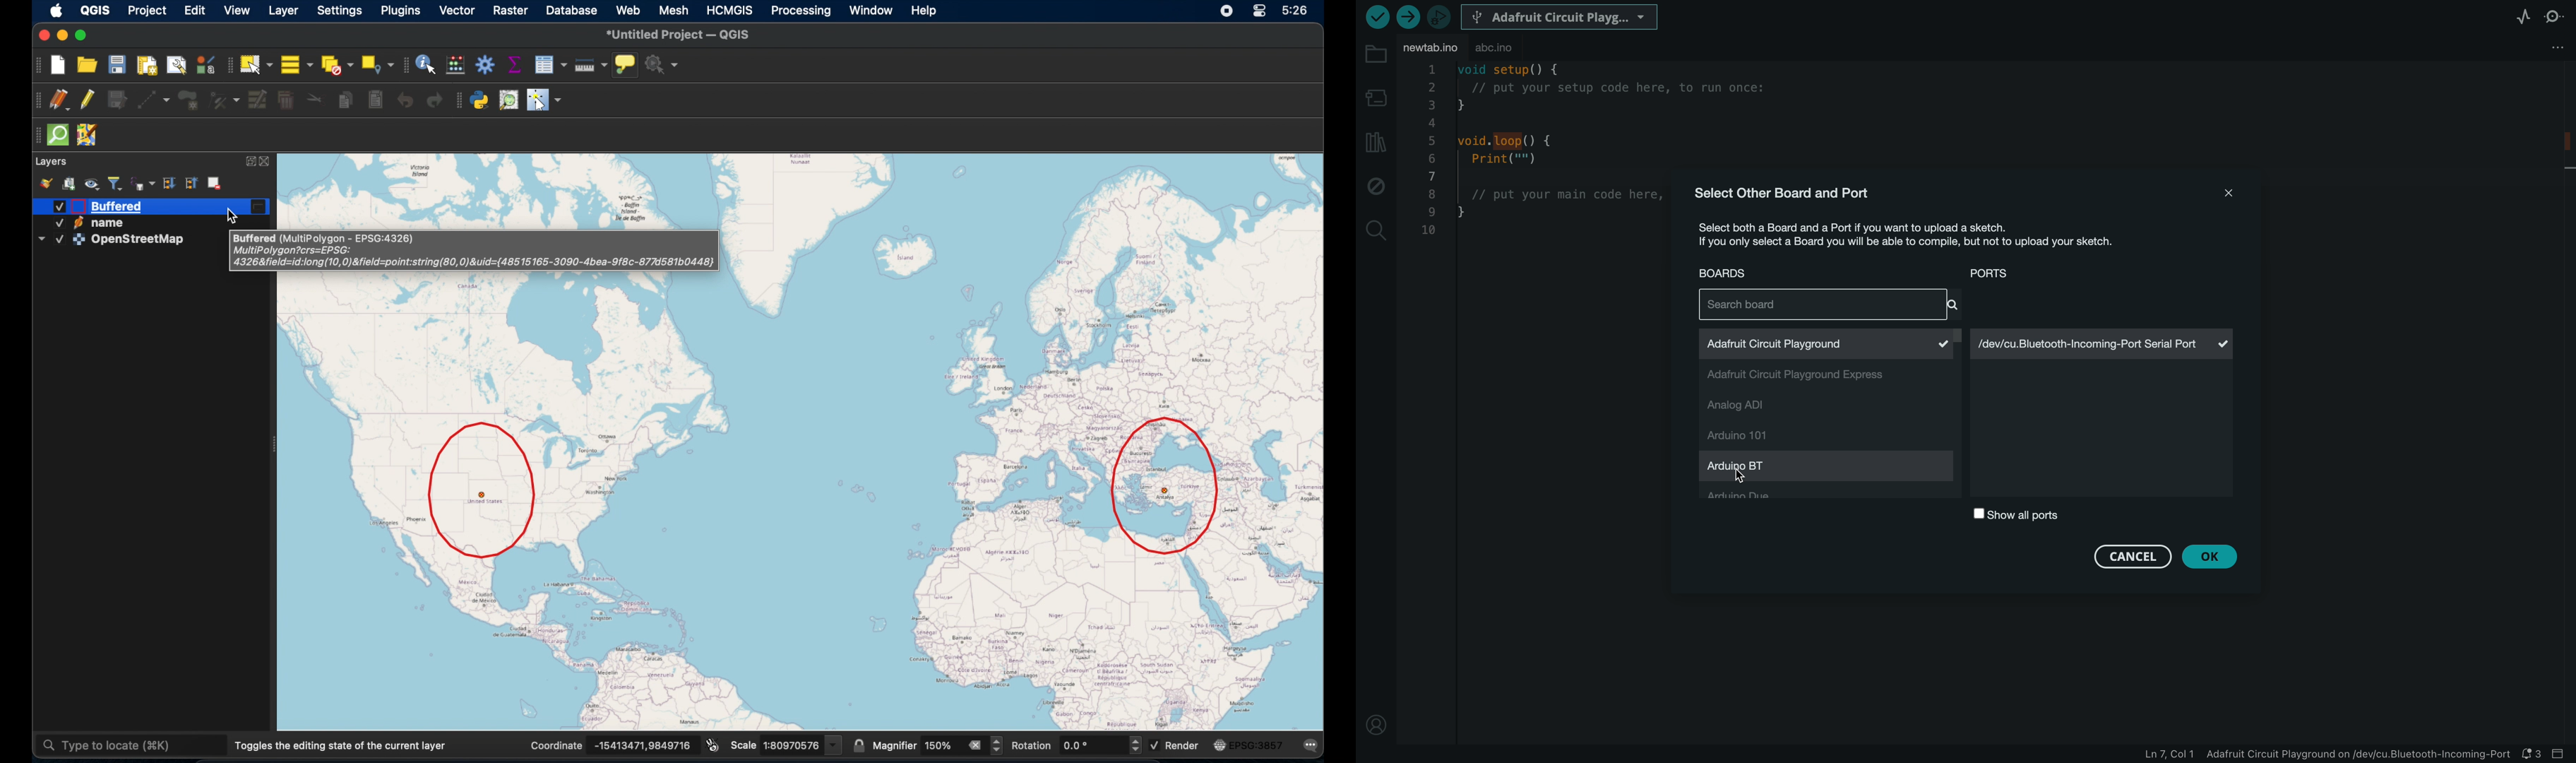 The width and height of the screenshot is (2576, 784). What do you see at coordinates (1183, 744) in the screenshot?
I see `render` at bounding box center [1183, 744].